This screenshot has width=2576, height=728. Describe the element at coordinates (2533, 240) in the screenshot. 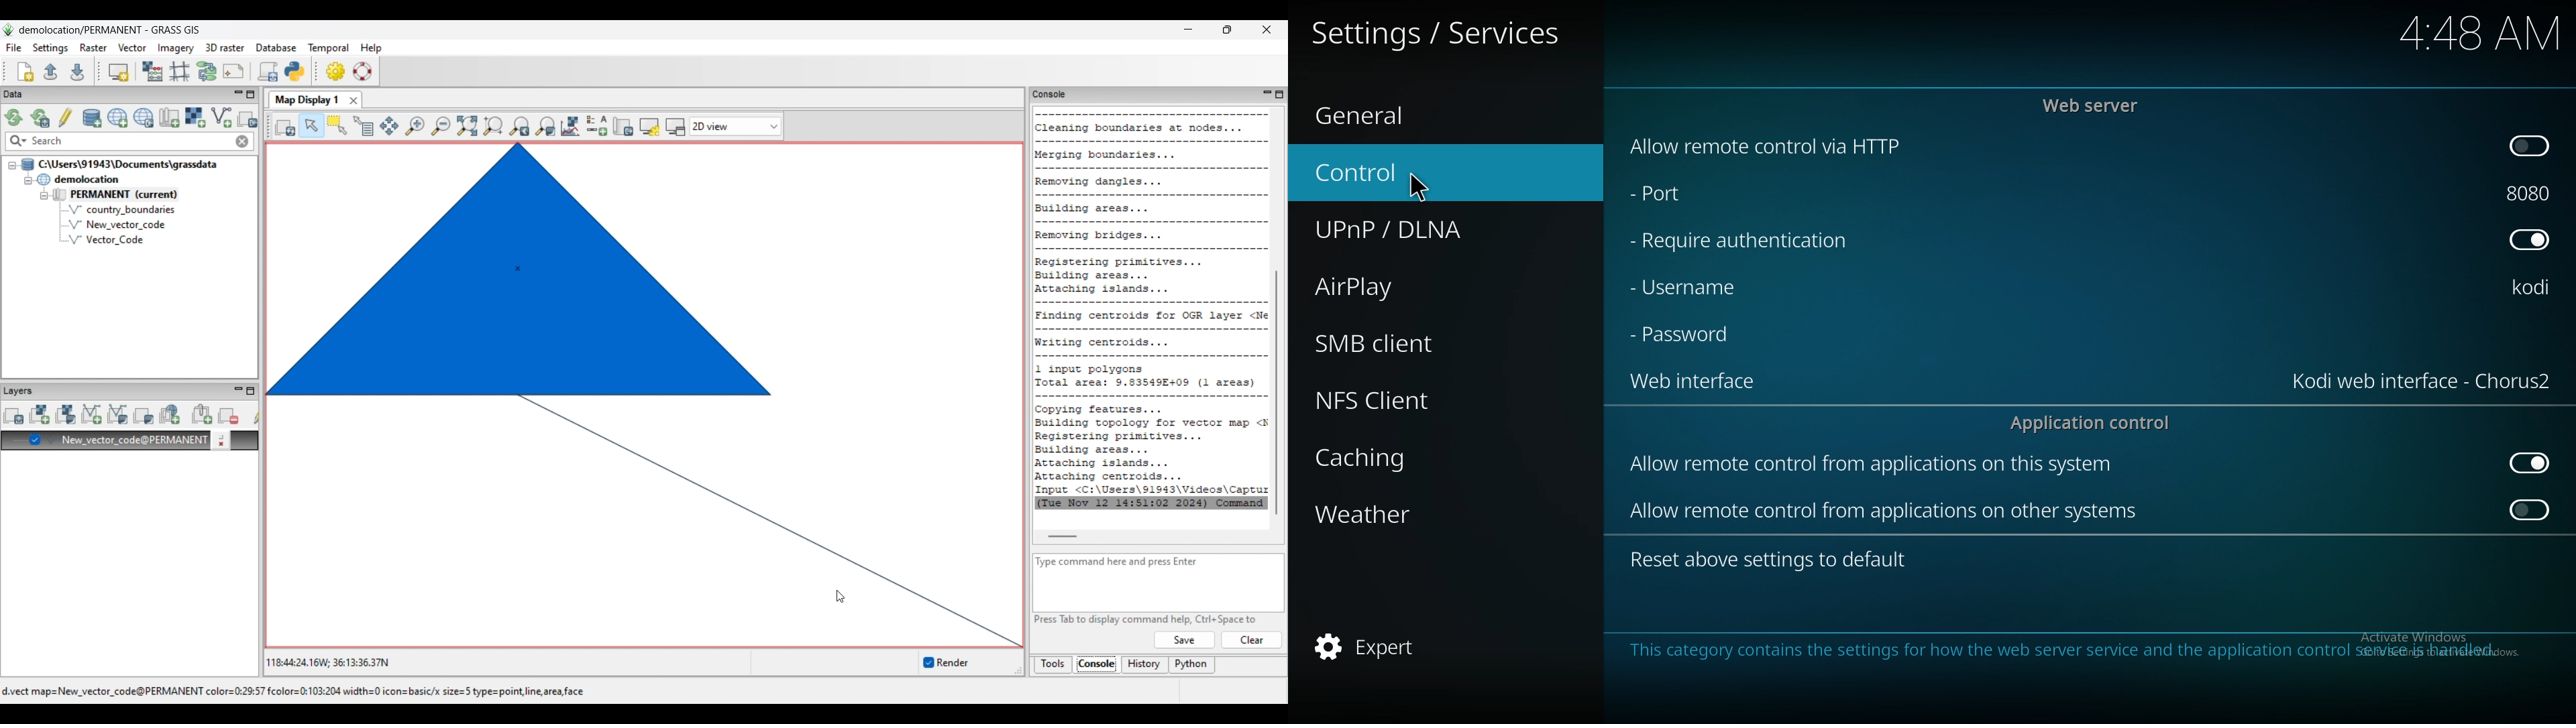

I see `off` at that location.